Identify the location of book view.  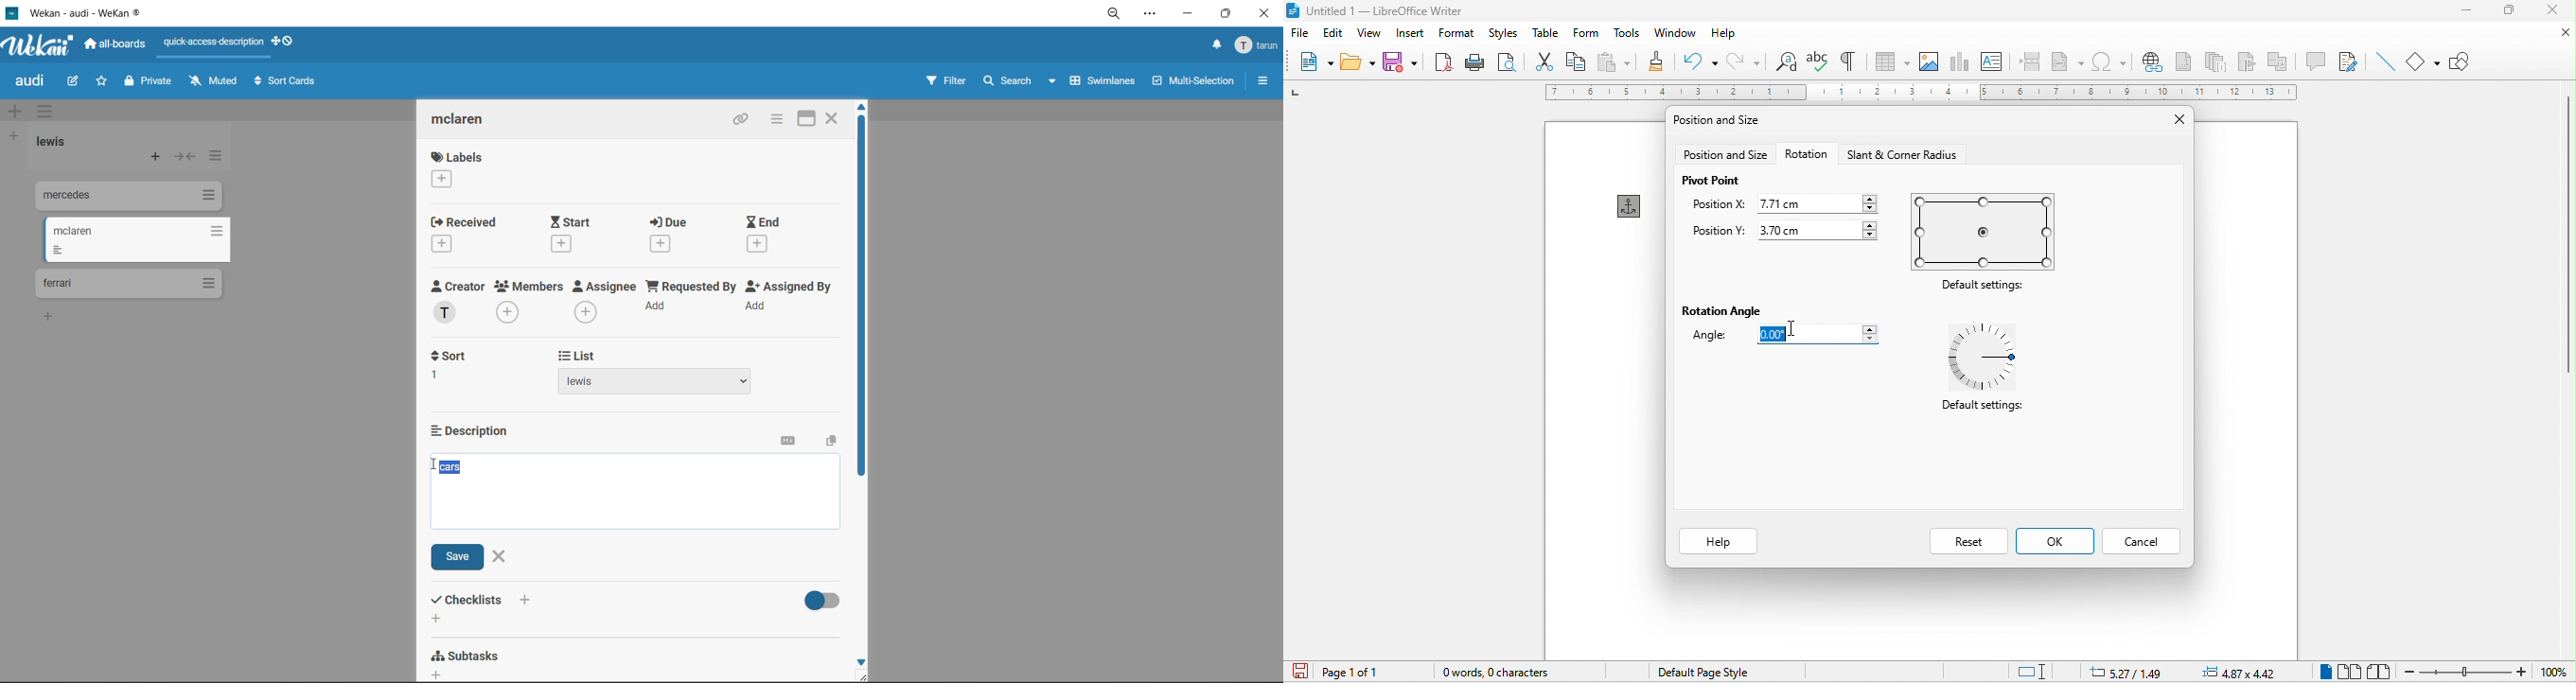
(2378, 673).